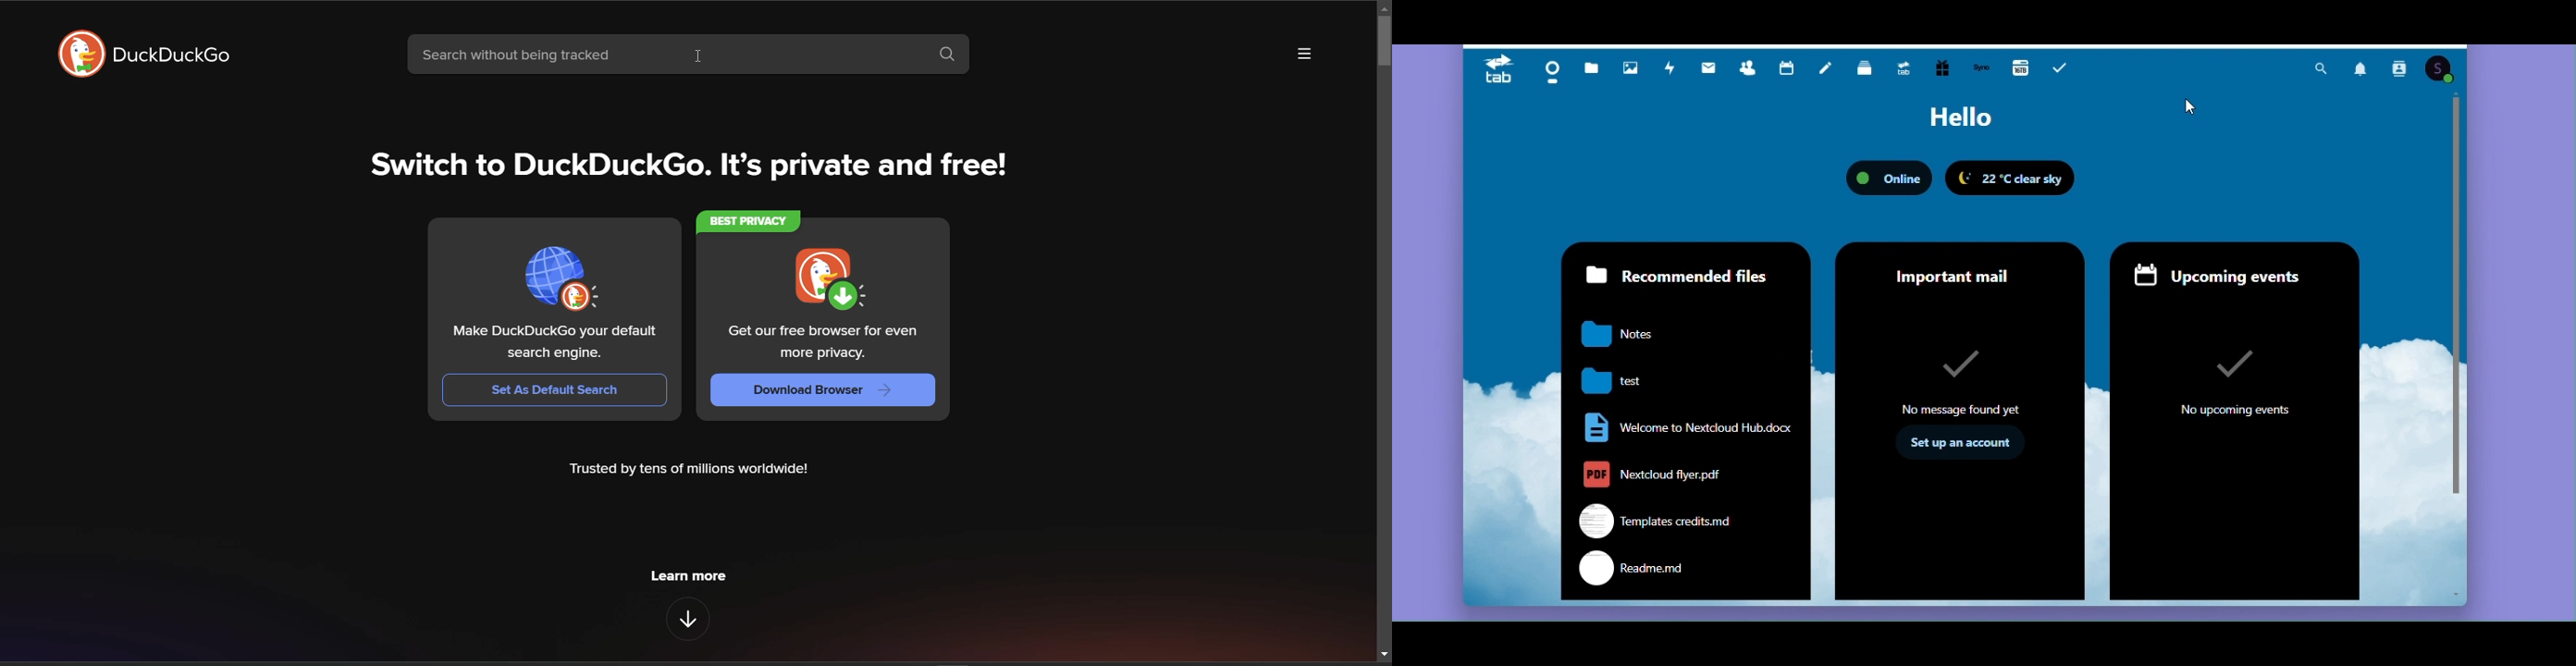 The width and height of the screenshot is (2576, 672). Describe the element at coordinates (2359, 70) in the screenshot. I see `Notification` at that location.